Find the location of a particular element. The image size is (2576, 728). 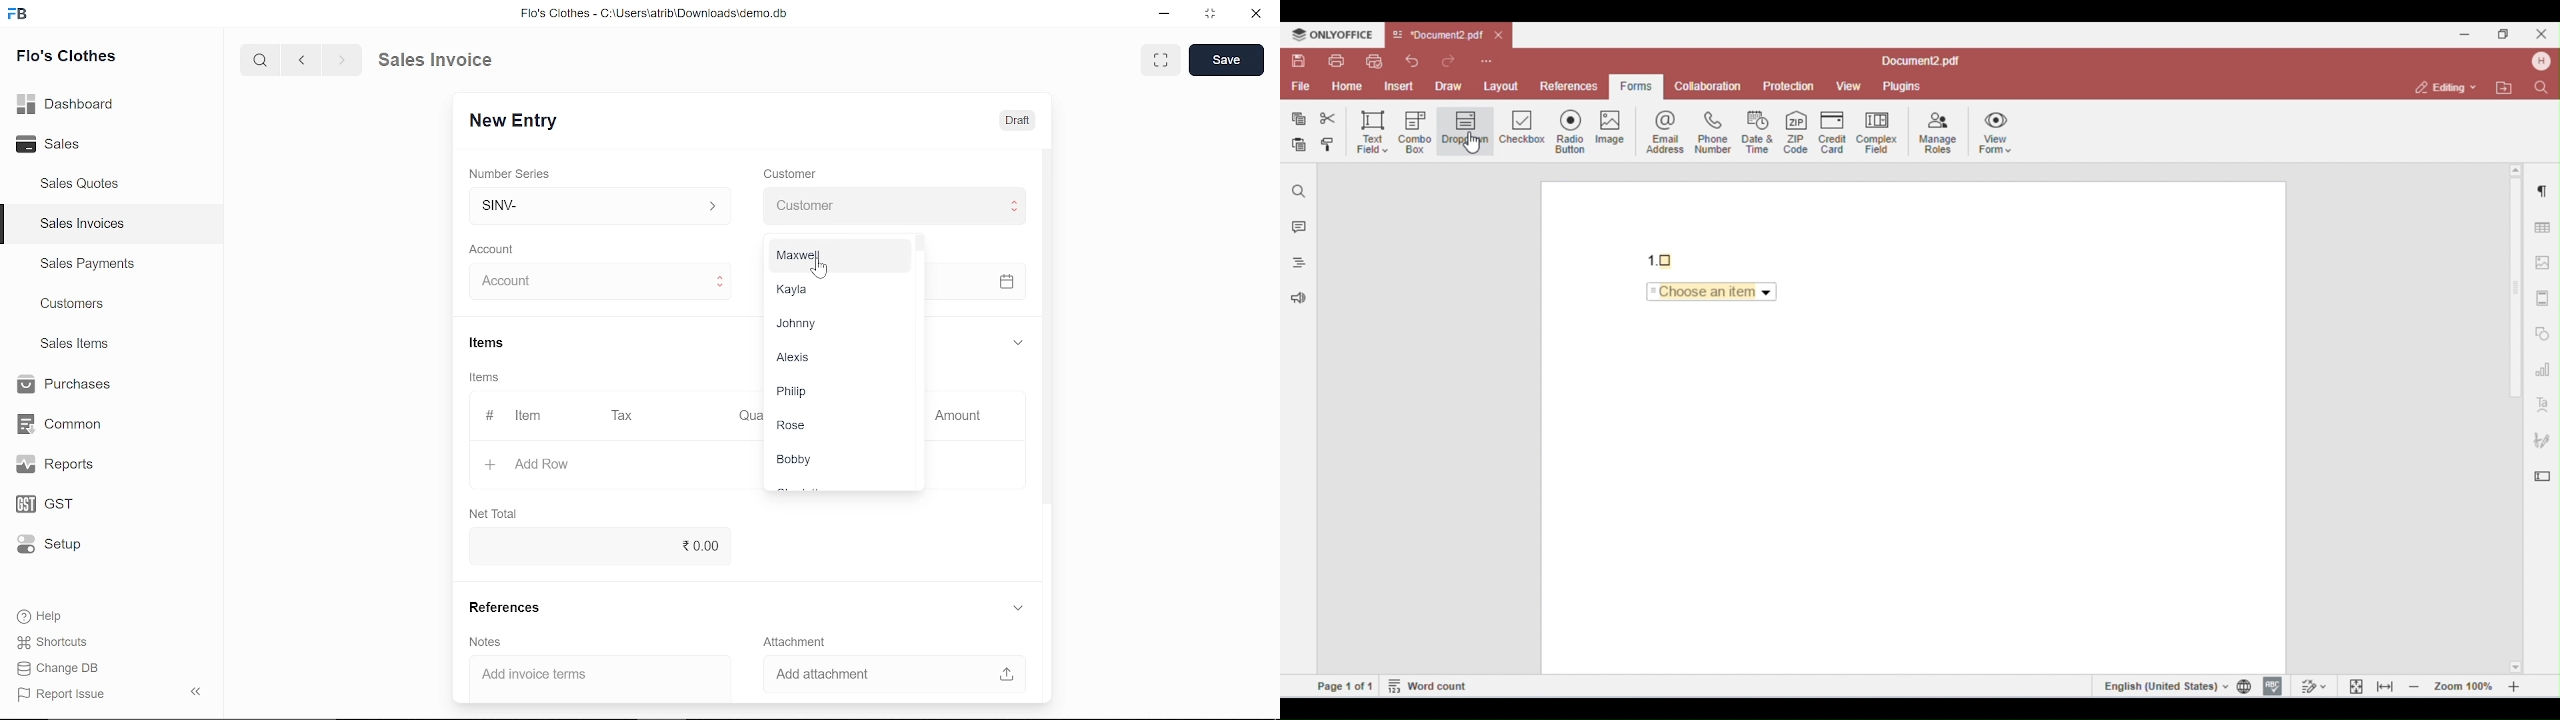

Philp is located at coordinates (827, 391).